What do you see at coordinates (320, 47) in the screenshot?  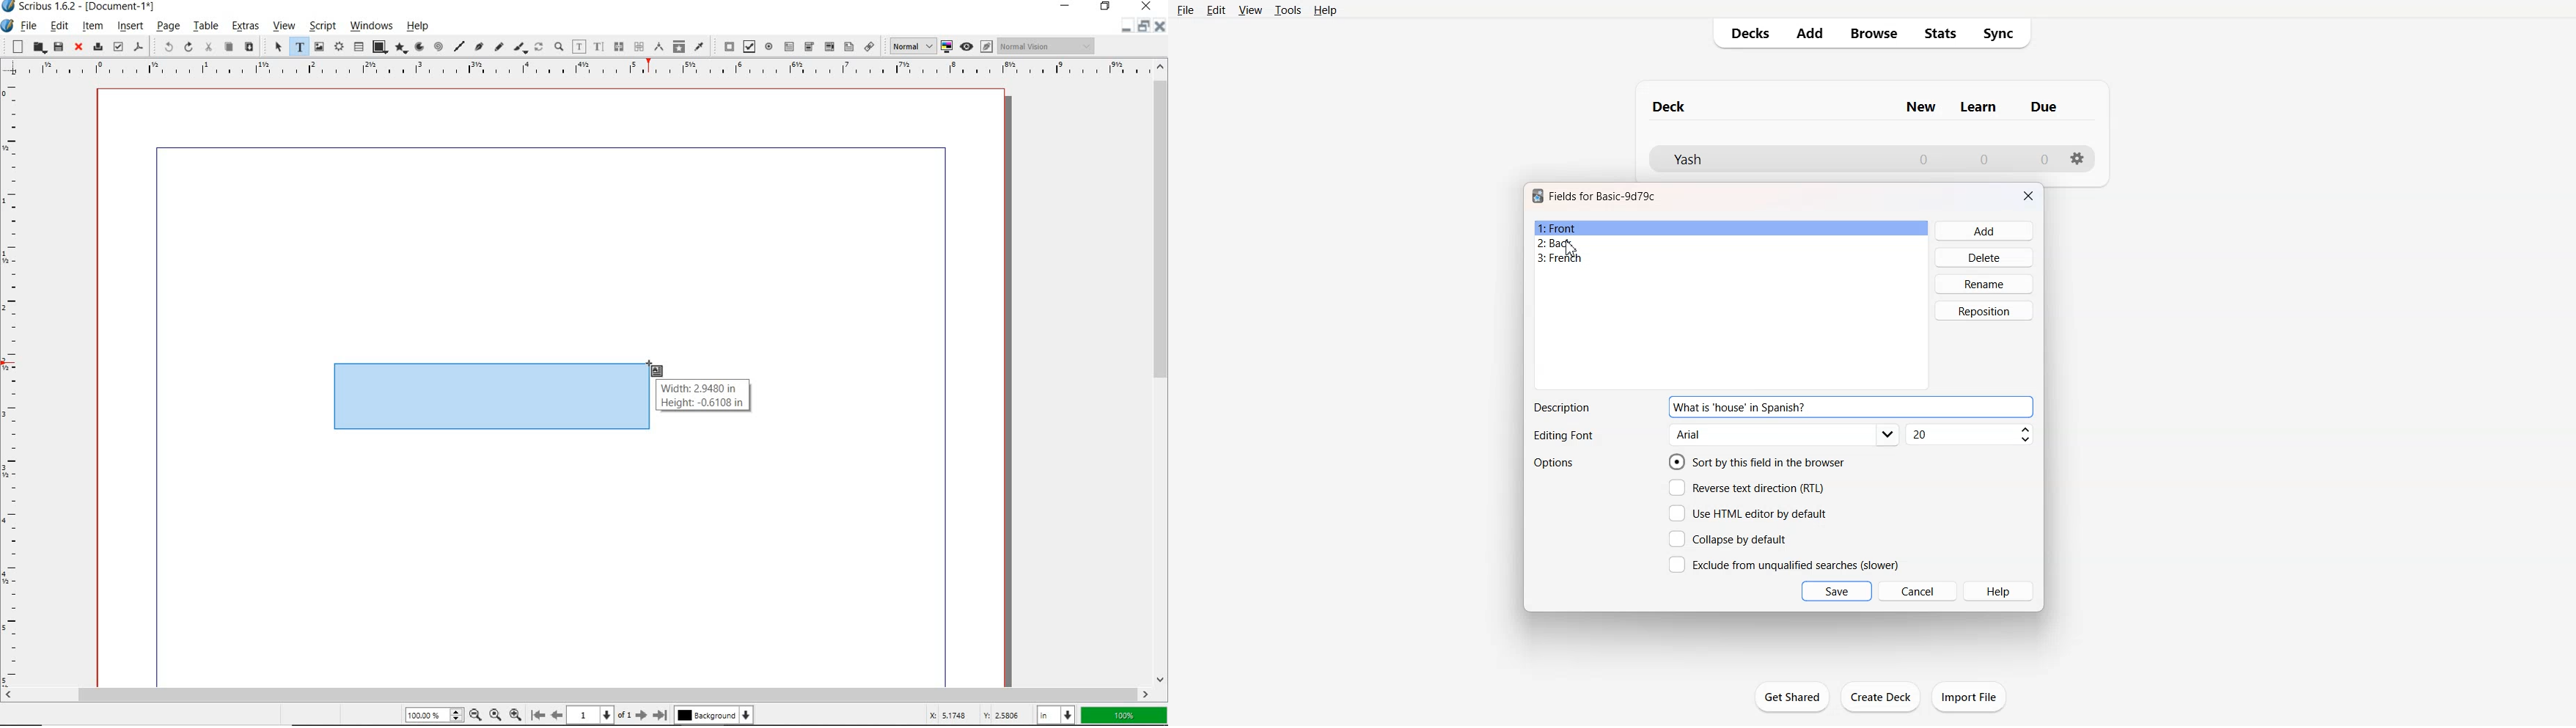 I see `image frame` at bounding box center [320, 47].